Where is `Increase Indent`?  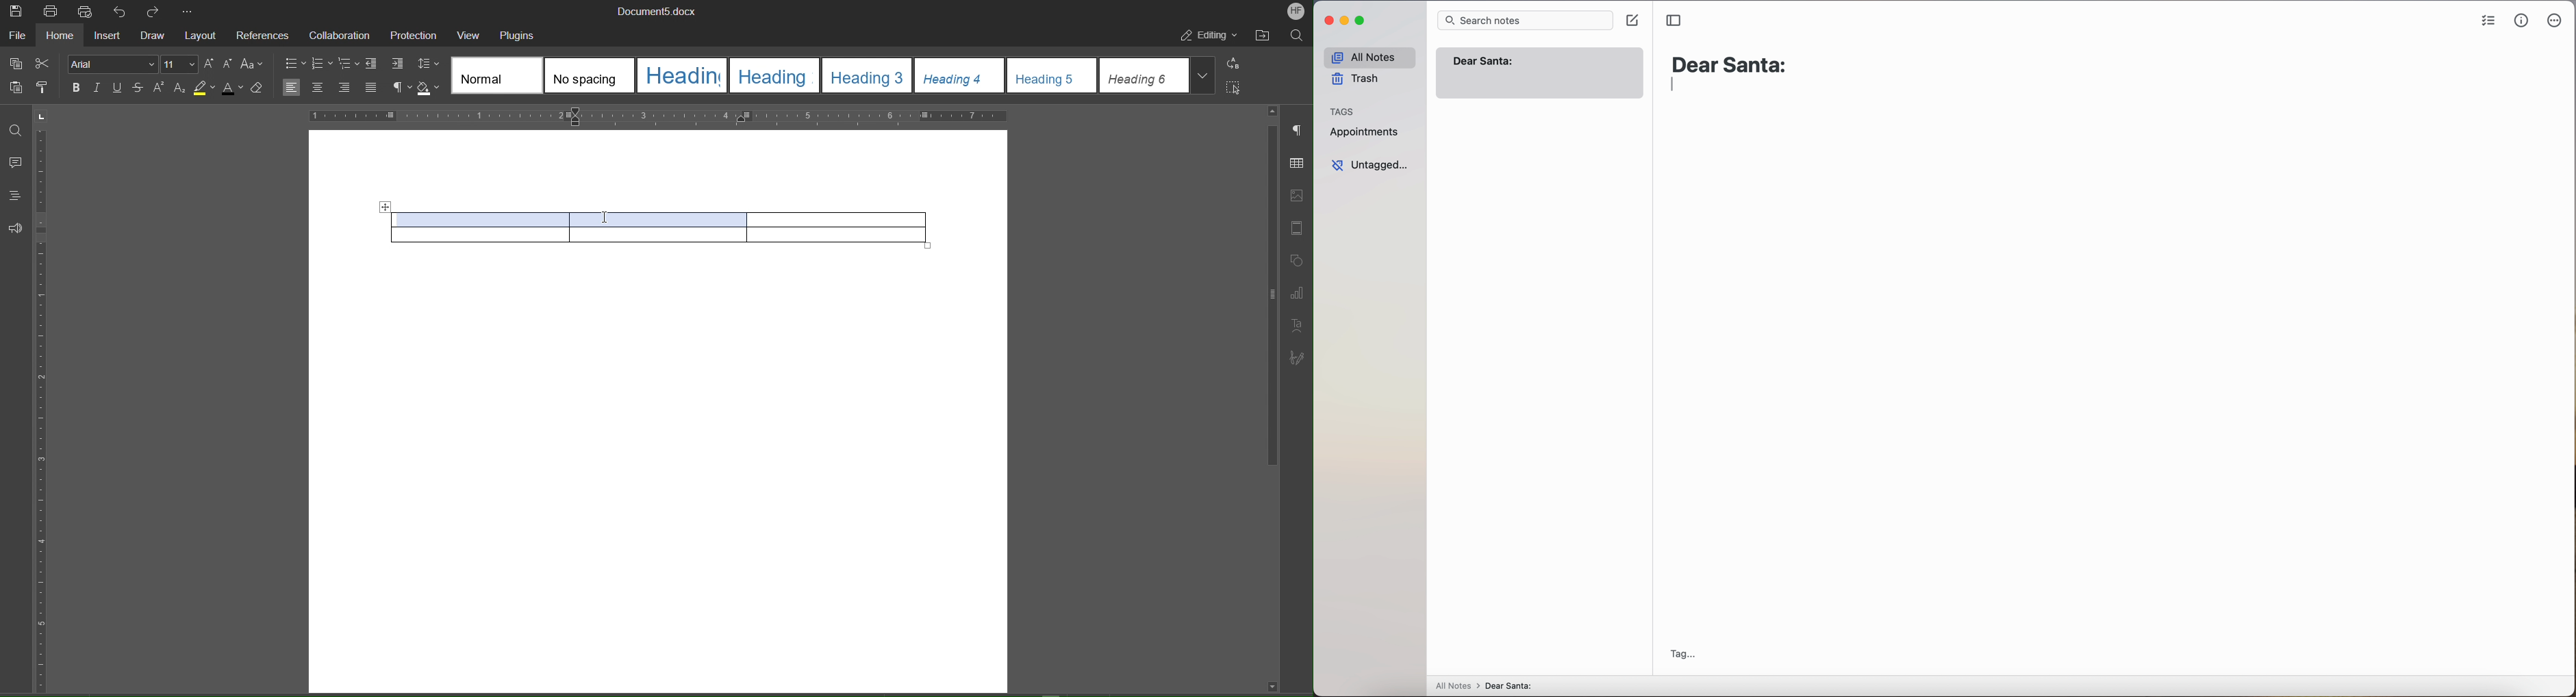
Increase Indent is located at coordinates (399, 64).